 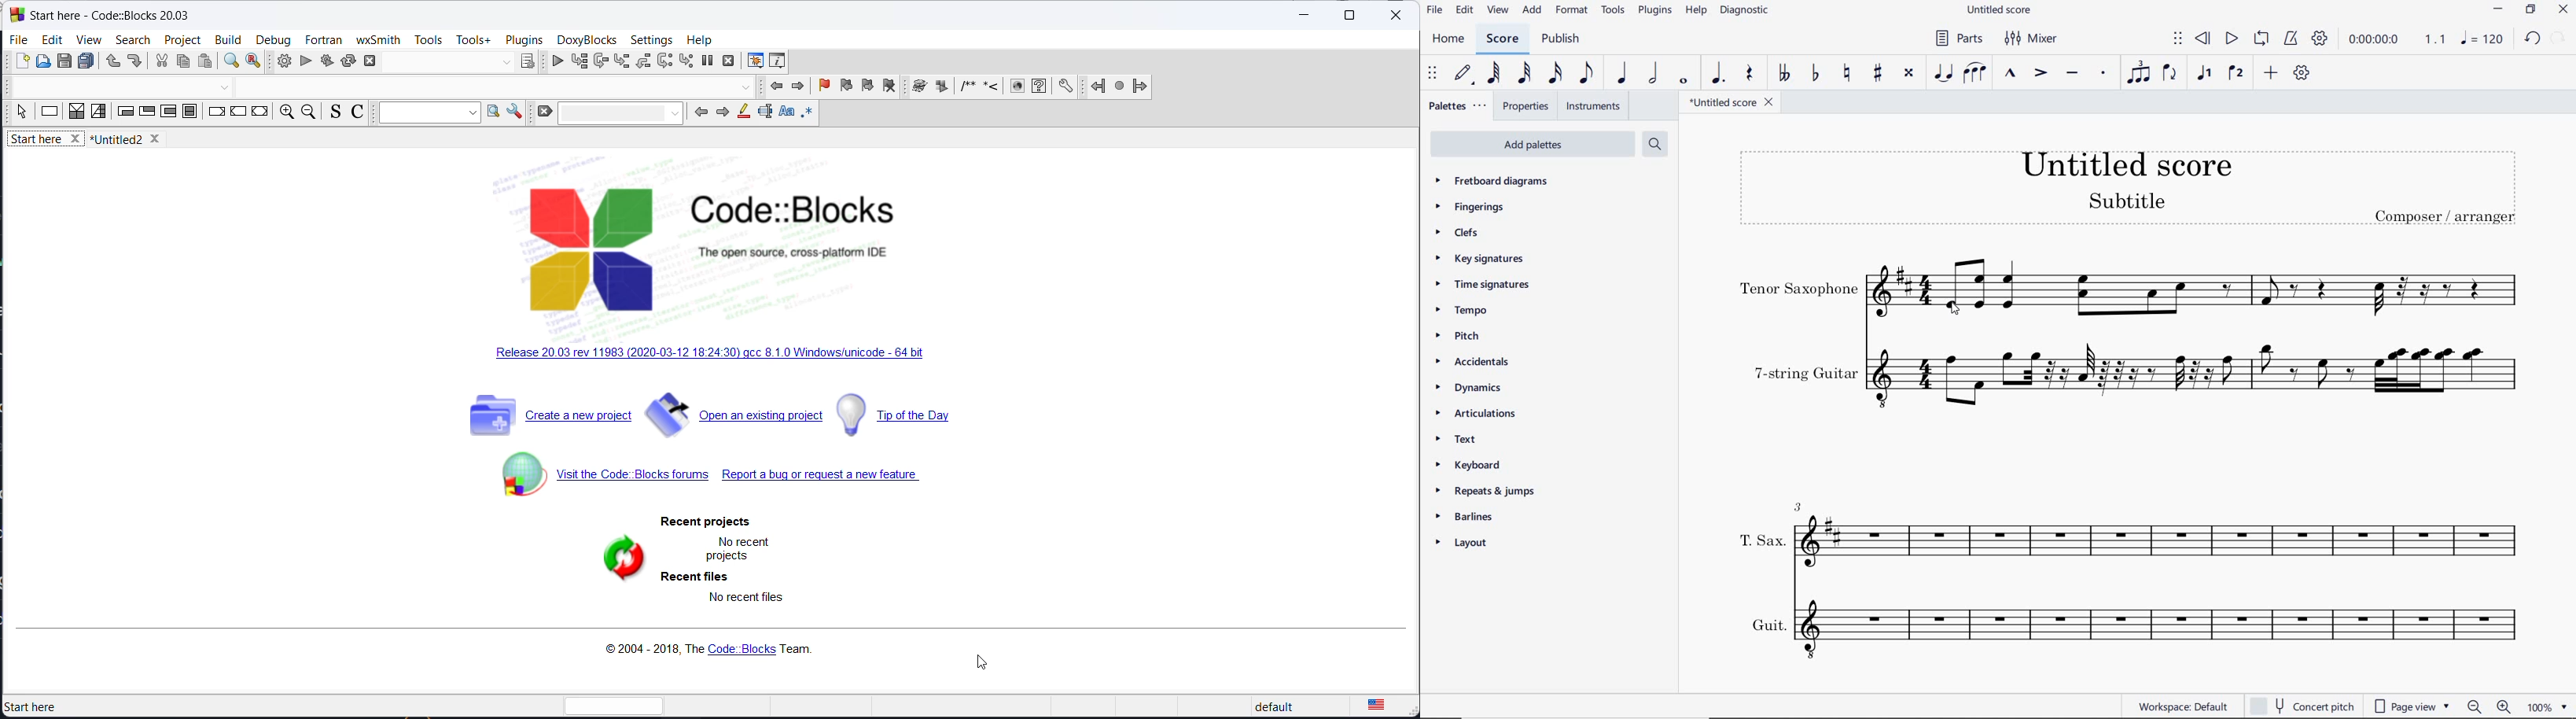 I want to click on ZOOM OUT OR ZOOM IN, so click(x=2491, y=707).